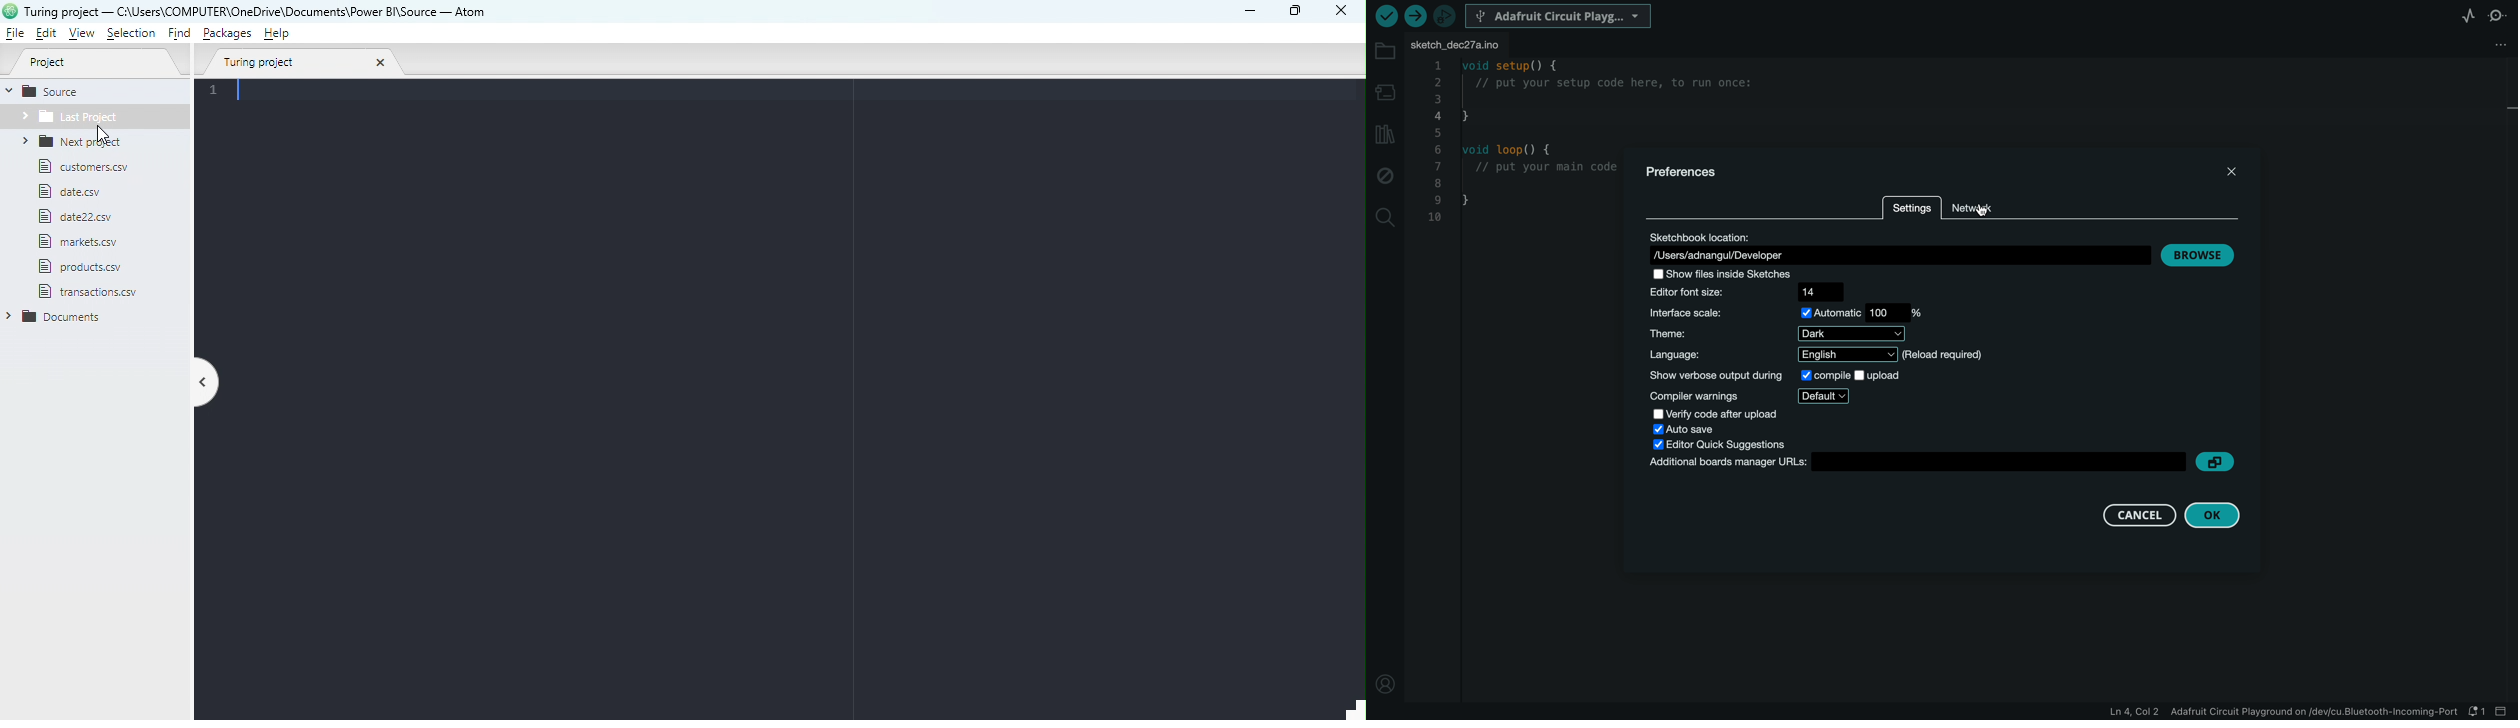 Image resolution: width=2520 pixels, height=728 pixels. What do you see at coordinates (17, 34) in the screenshot?
I see `File` at bounding box center [17, 34].